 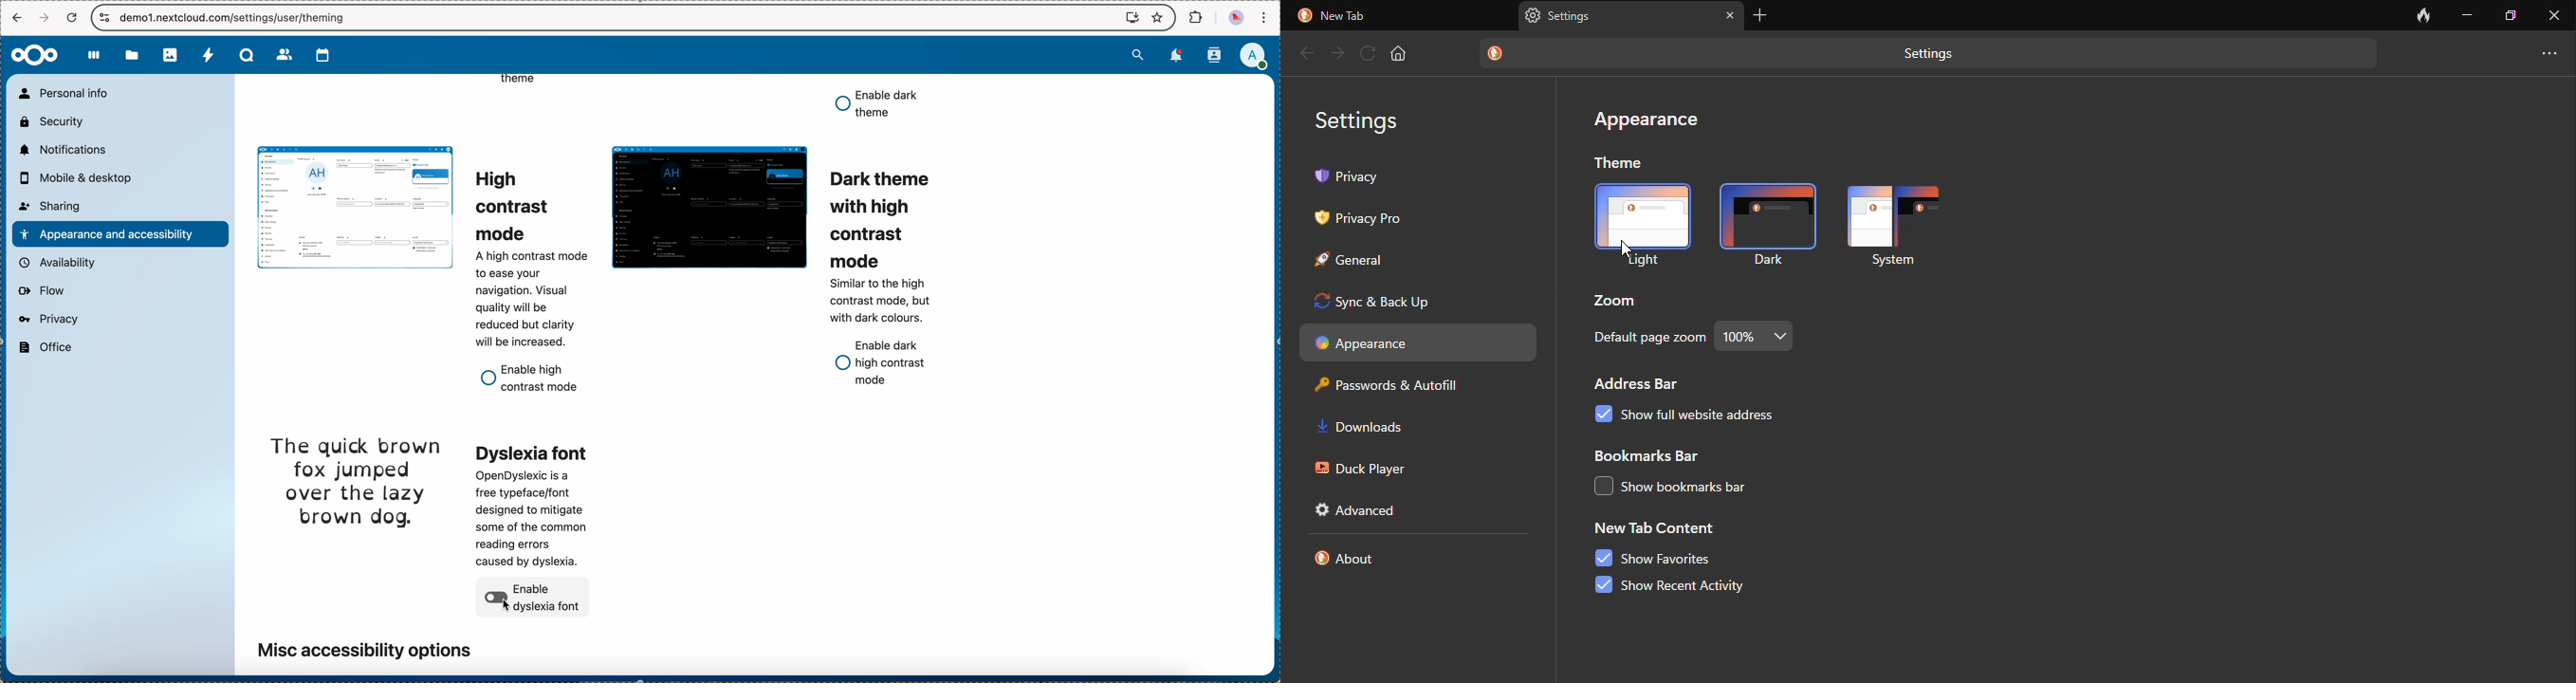 I want to click on dark theme, so click(x=877, y=218).